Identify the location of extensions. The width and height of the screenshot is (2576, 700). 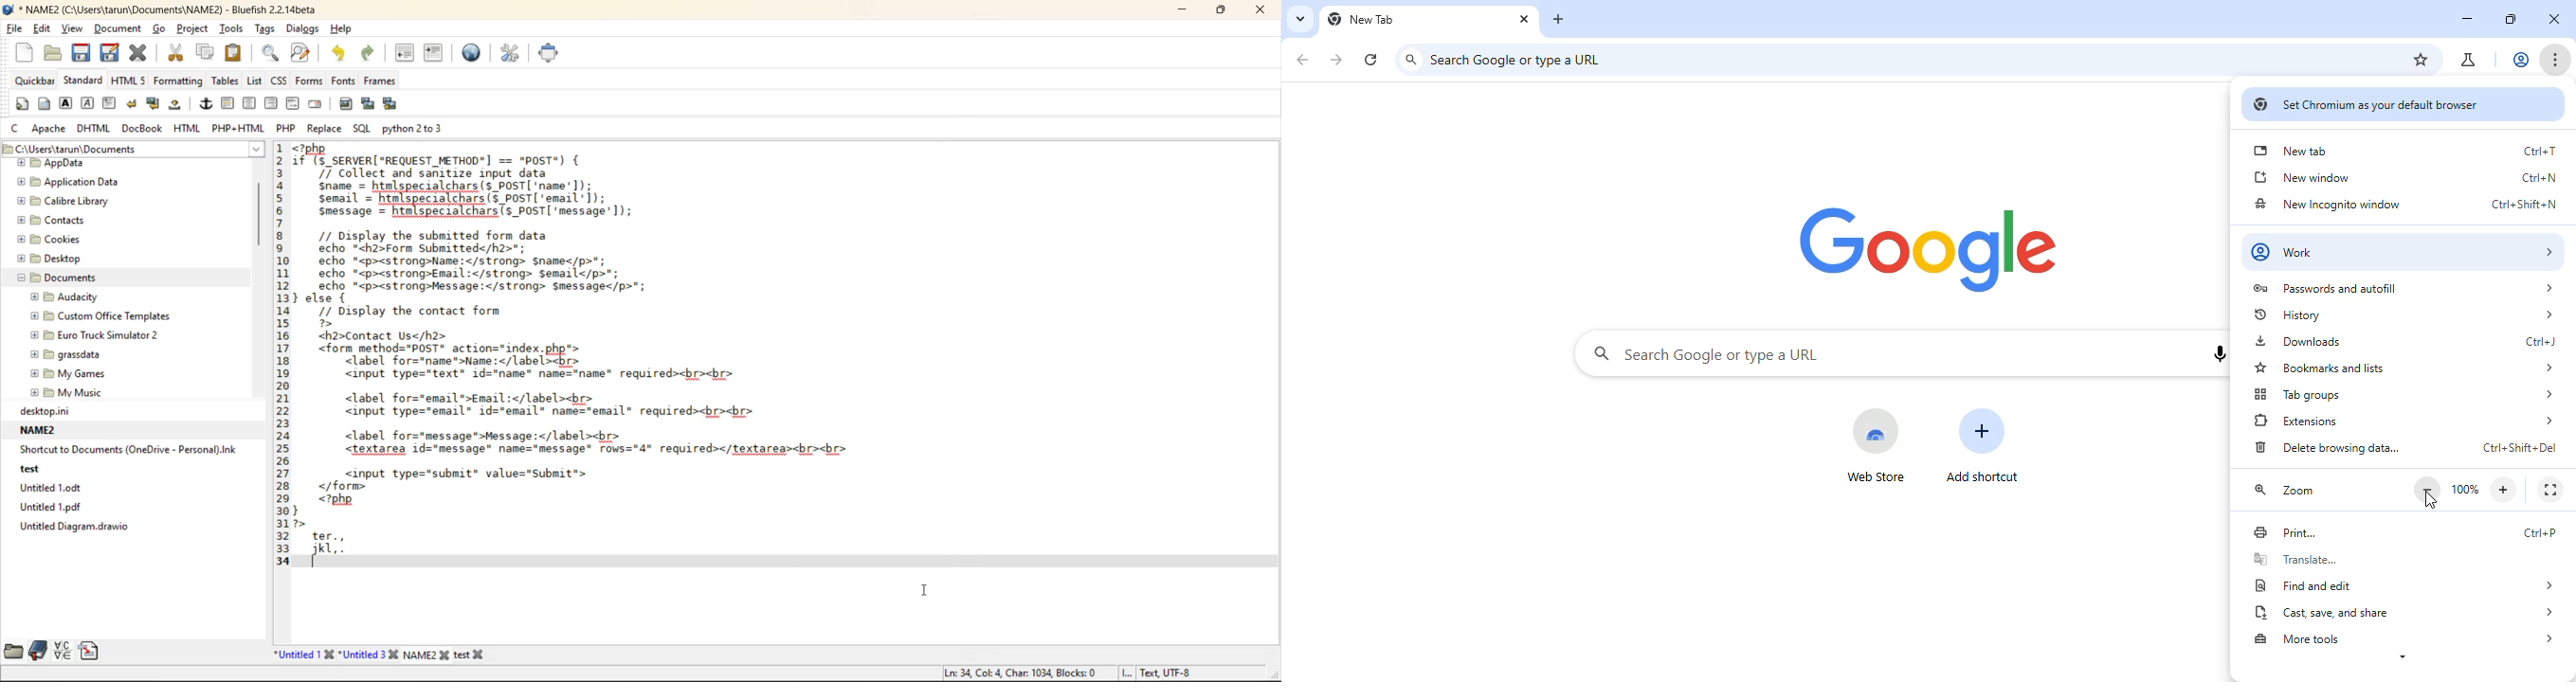
(2404, 421).